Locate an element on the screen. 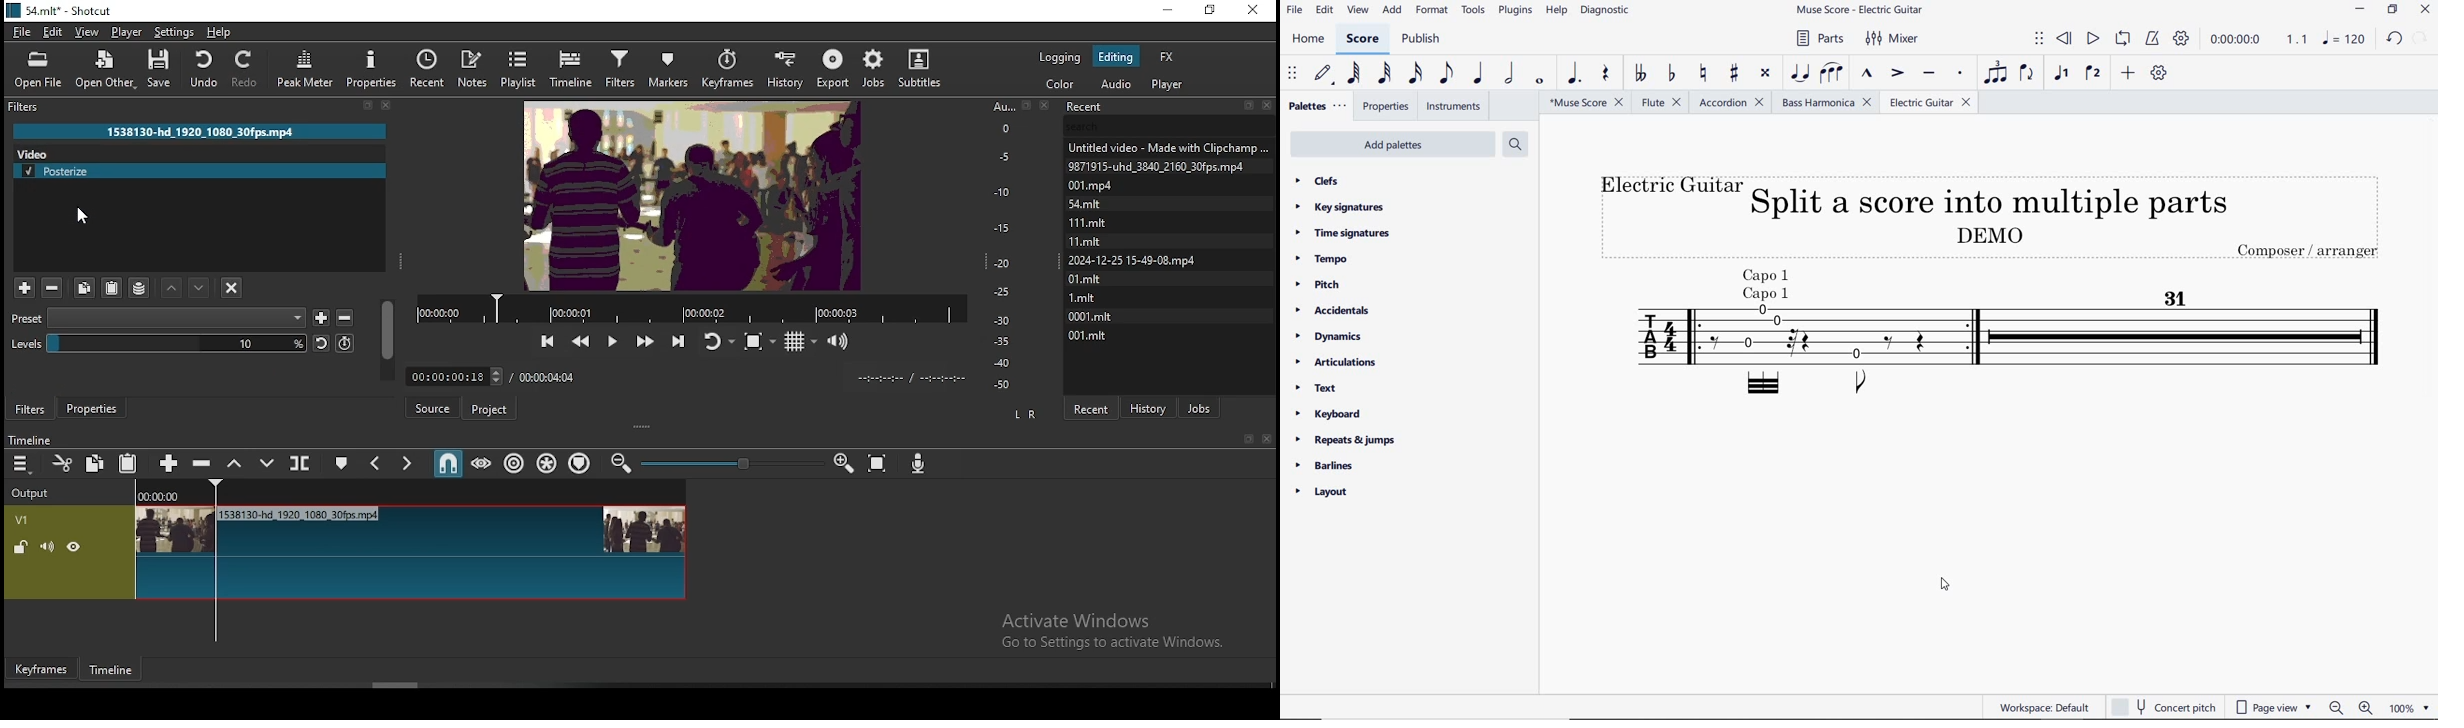 The image size is (2464, 728). accent is located at coordinates (1898, 74).